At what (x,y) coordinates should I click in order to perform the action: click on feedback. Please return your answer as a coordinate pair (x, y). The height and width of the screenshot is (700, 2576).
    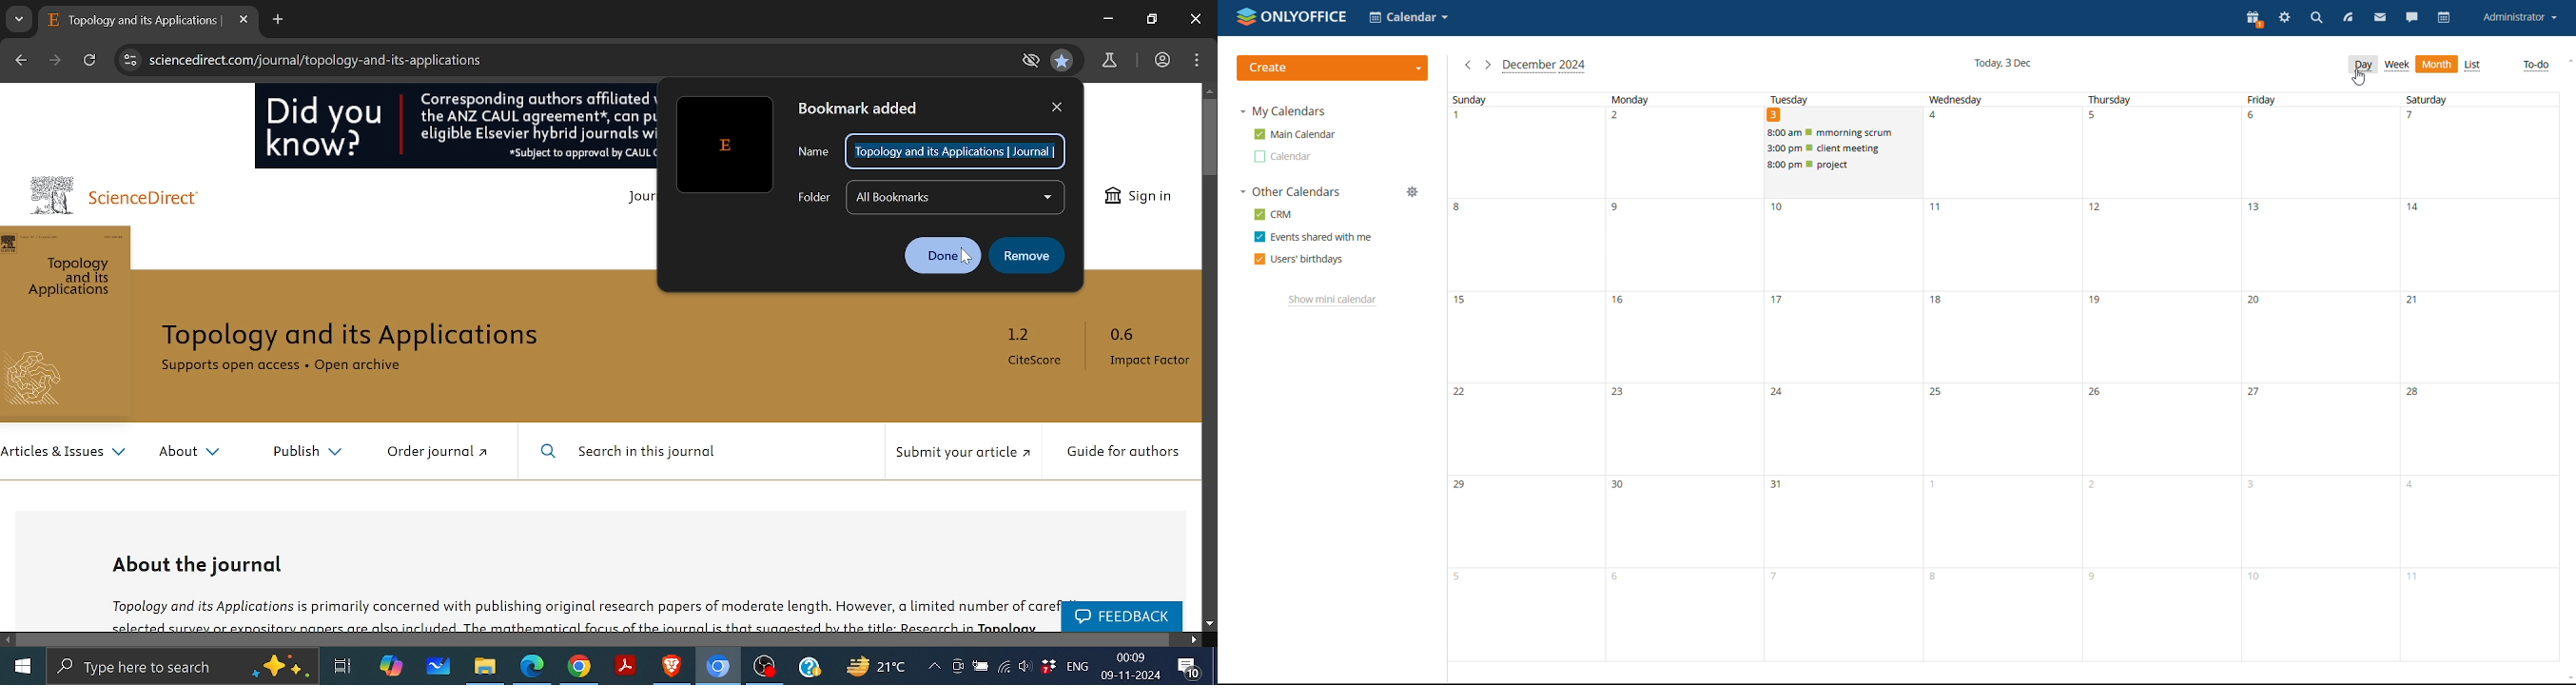
    Looking at the image, I should click on (1120, 617).